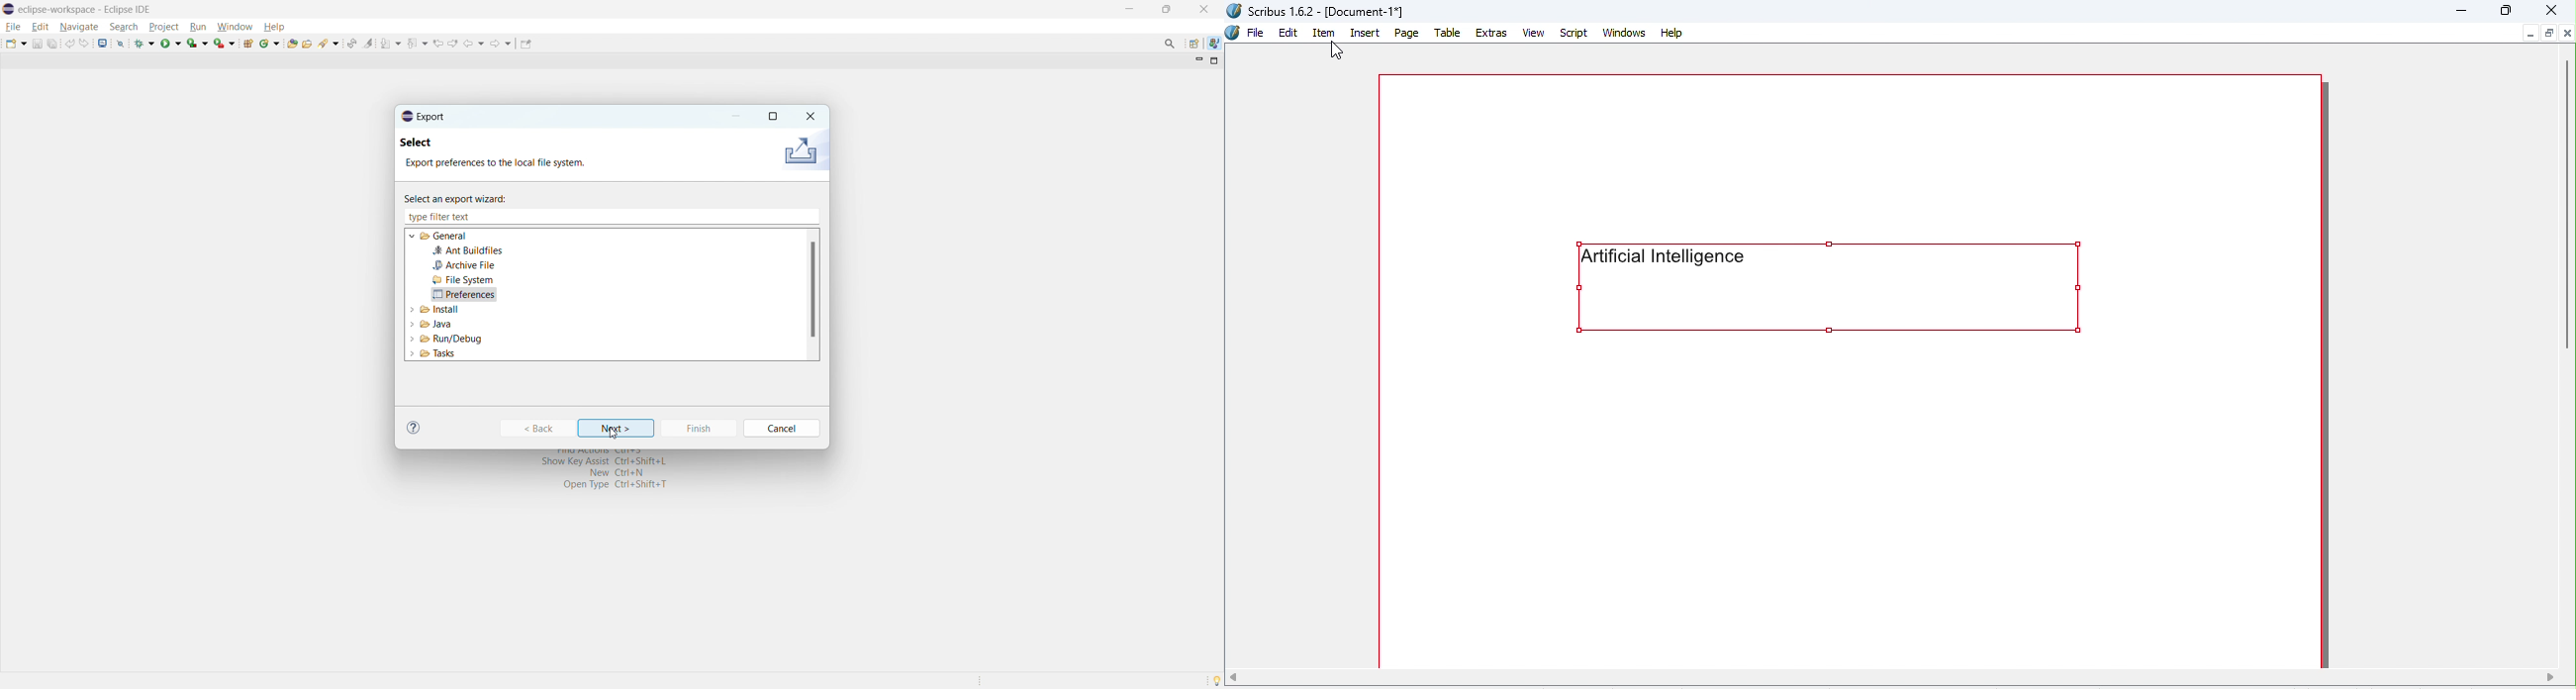 The image size is (2576, 700). I want to click on Icon, so click(1233, 34).